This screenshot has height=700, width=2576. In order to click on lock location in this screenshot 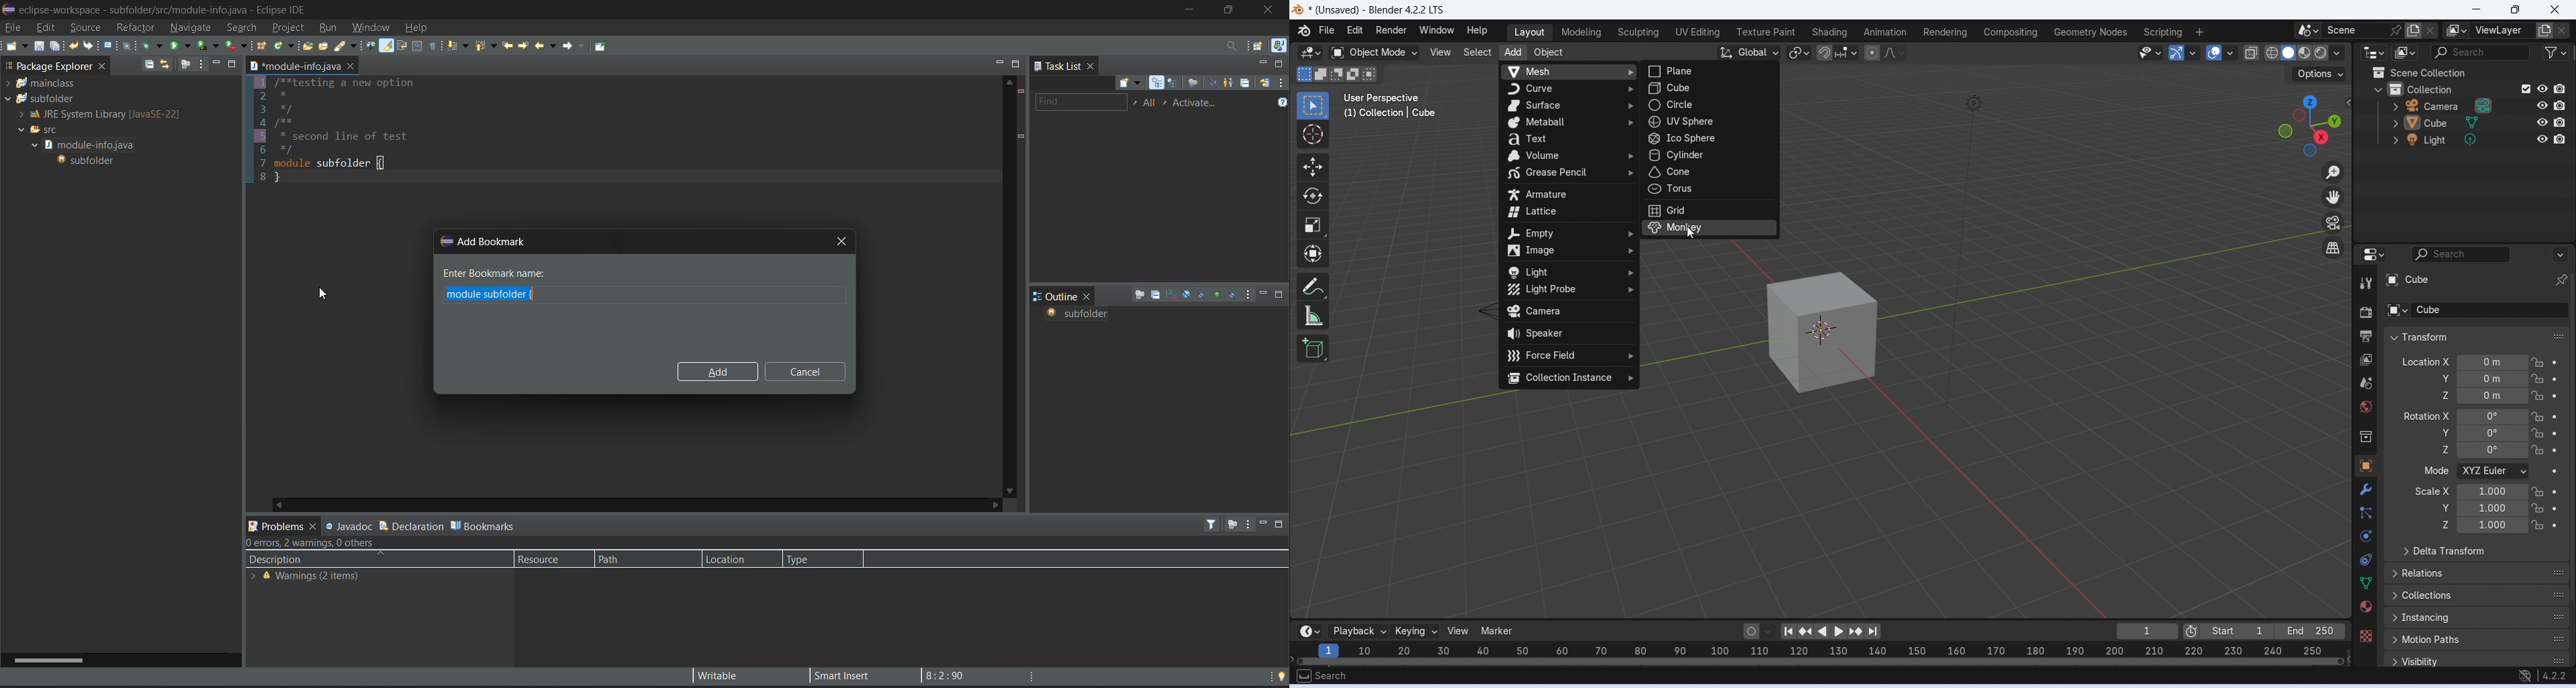, I will do `click(2537, 416)`.